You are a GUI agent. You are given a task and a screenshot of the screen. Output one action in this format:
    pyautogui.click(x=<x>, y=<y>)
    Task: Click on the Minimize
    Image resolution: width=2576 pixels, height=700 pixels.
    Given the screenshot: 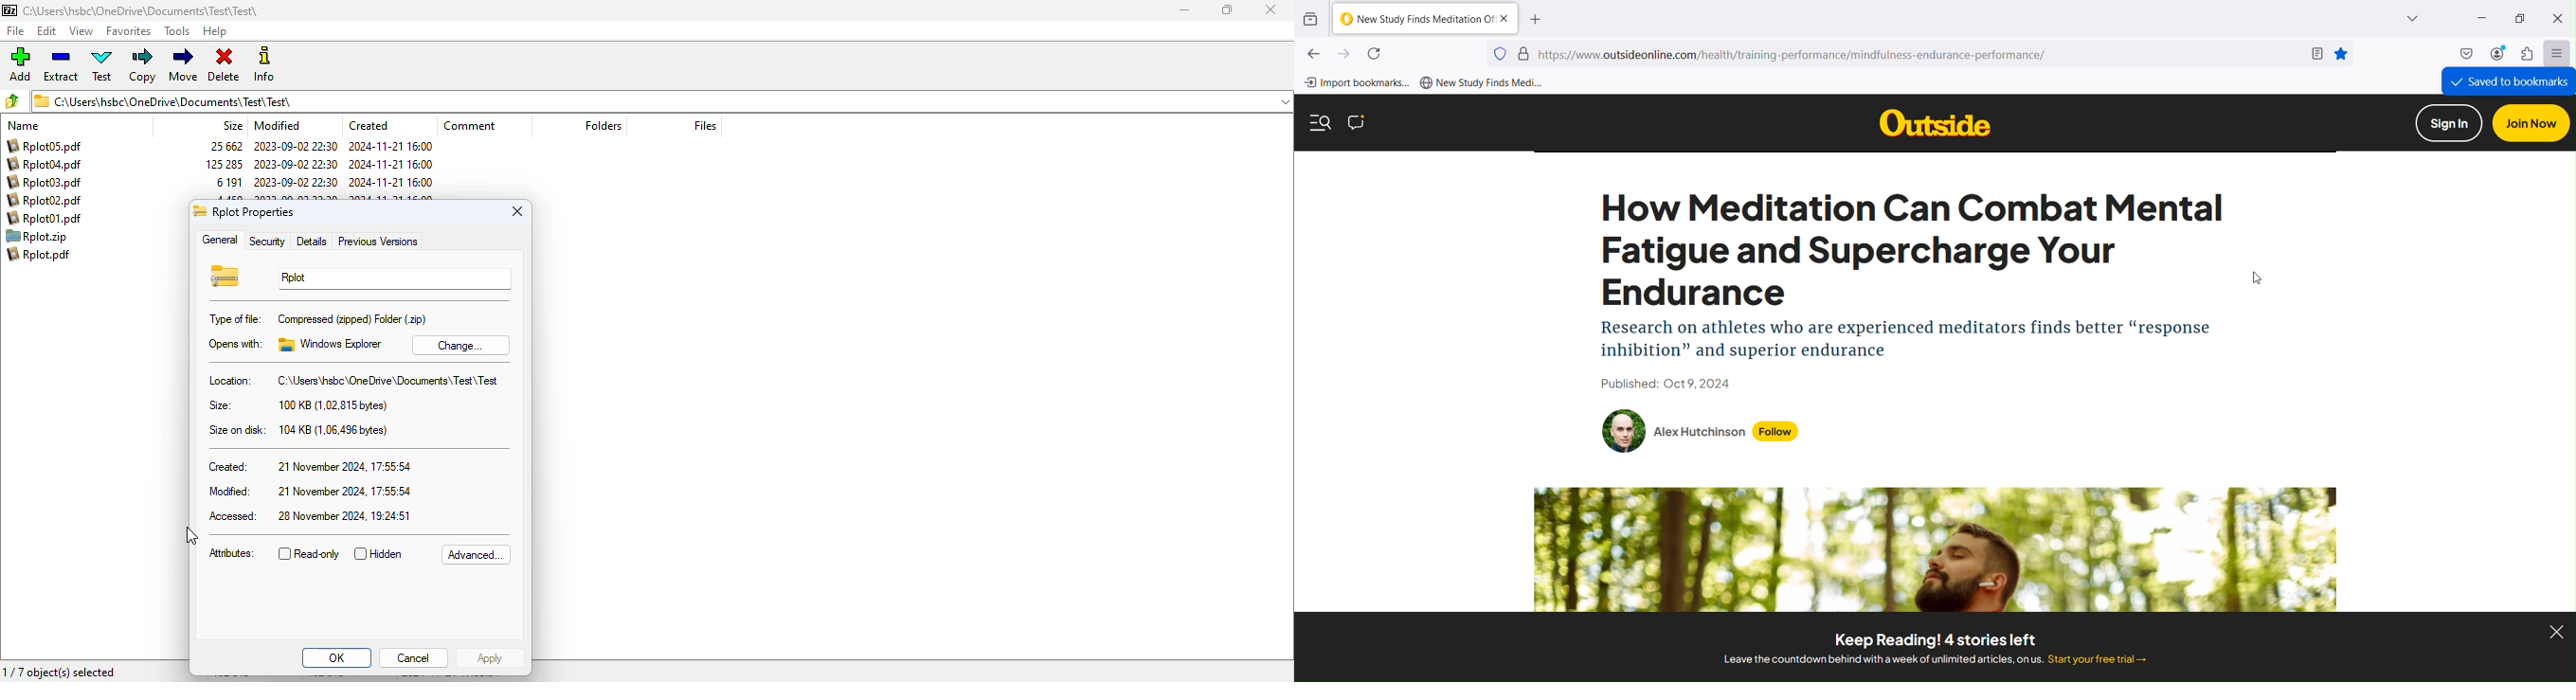 What is the action you would take?
    pyautogui.click(x=2481, y=19)
    